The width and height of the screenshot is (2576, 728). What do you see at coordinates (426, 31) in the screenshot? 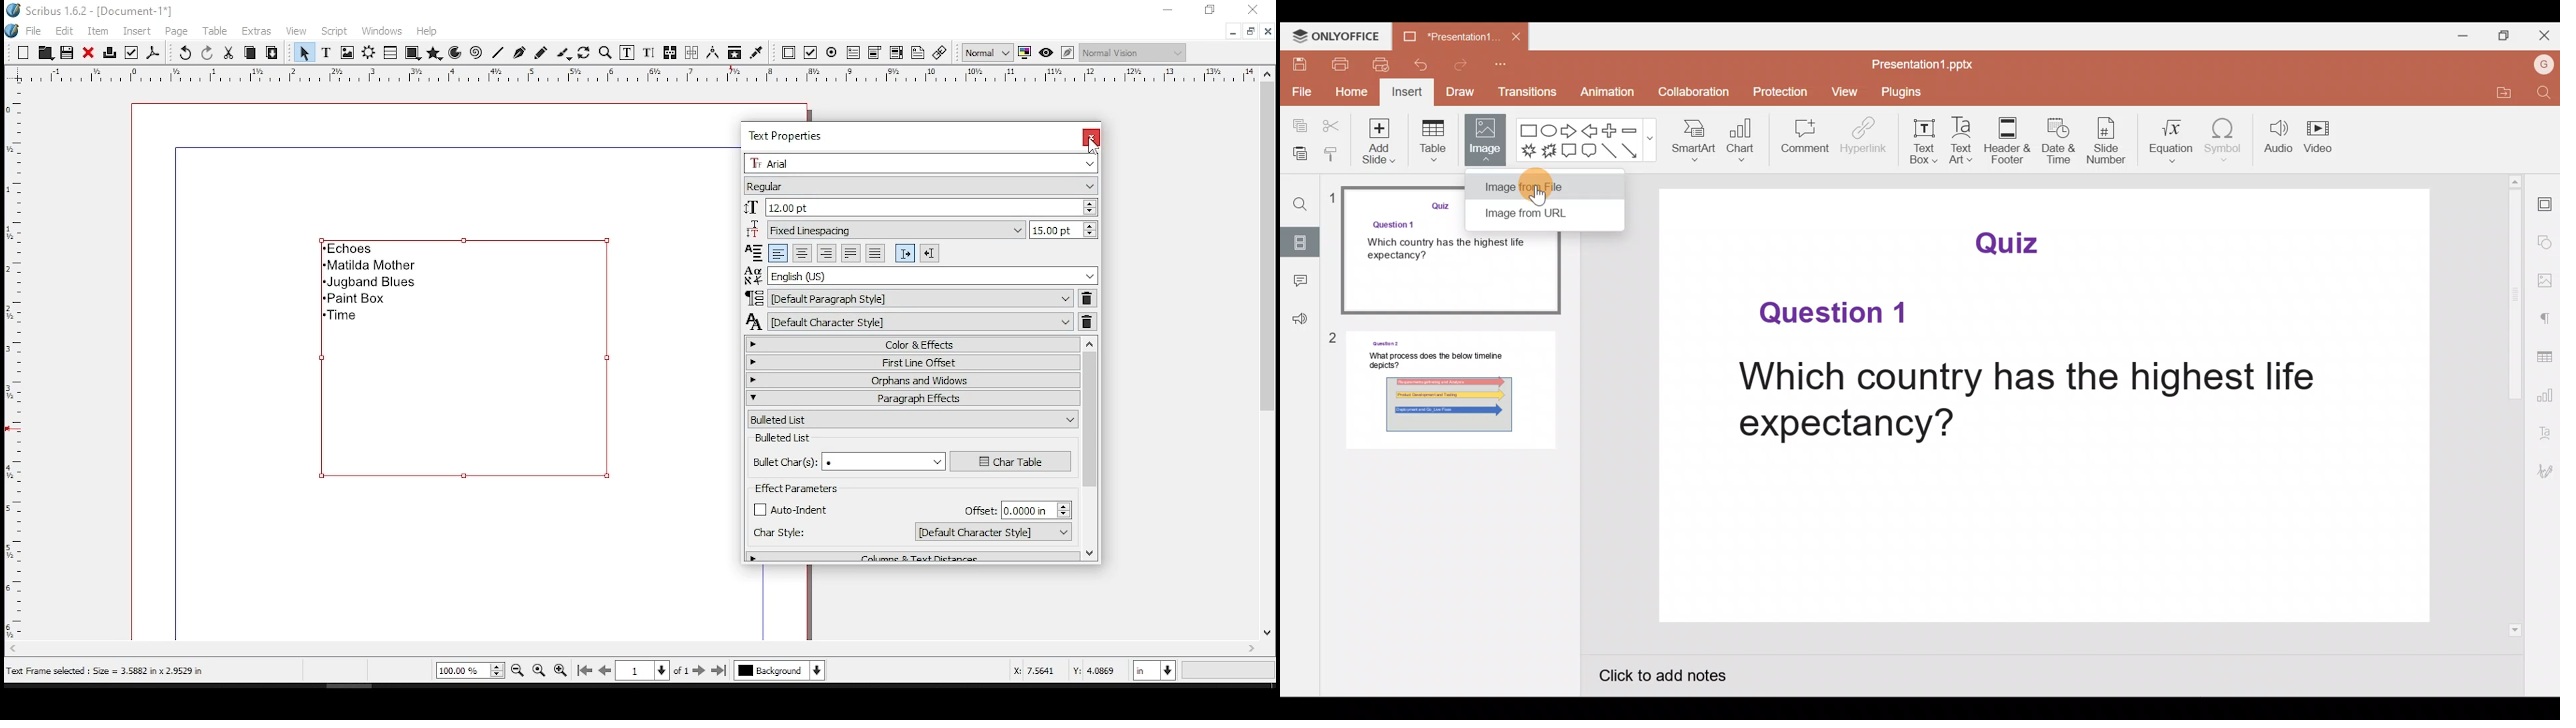
I see `help` at bounding box center [426, 31].